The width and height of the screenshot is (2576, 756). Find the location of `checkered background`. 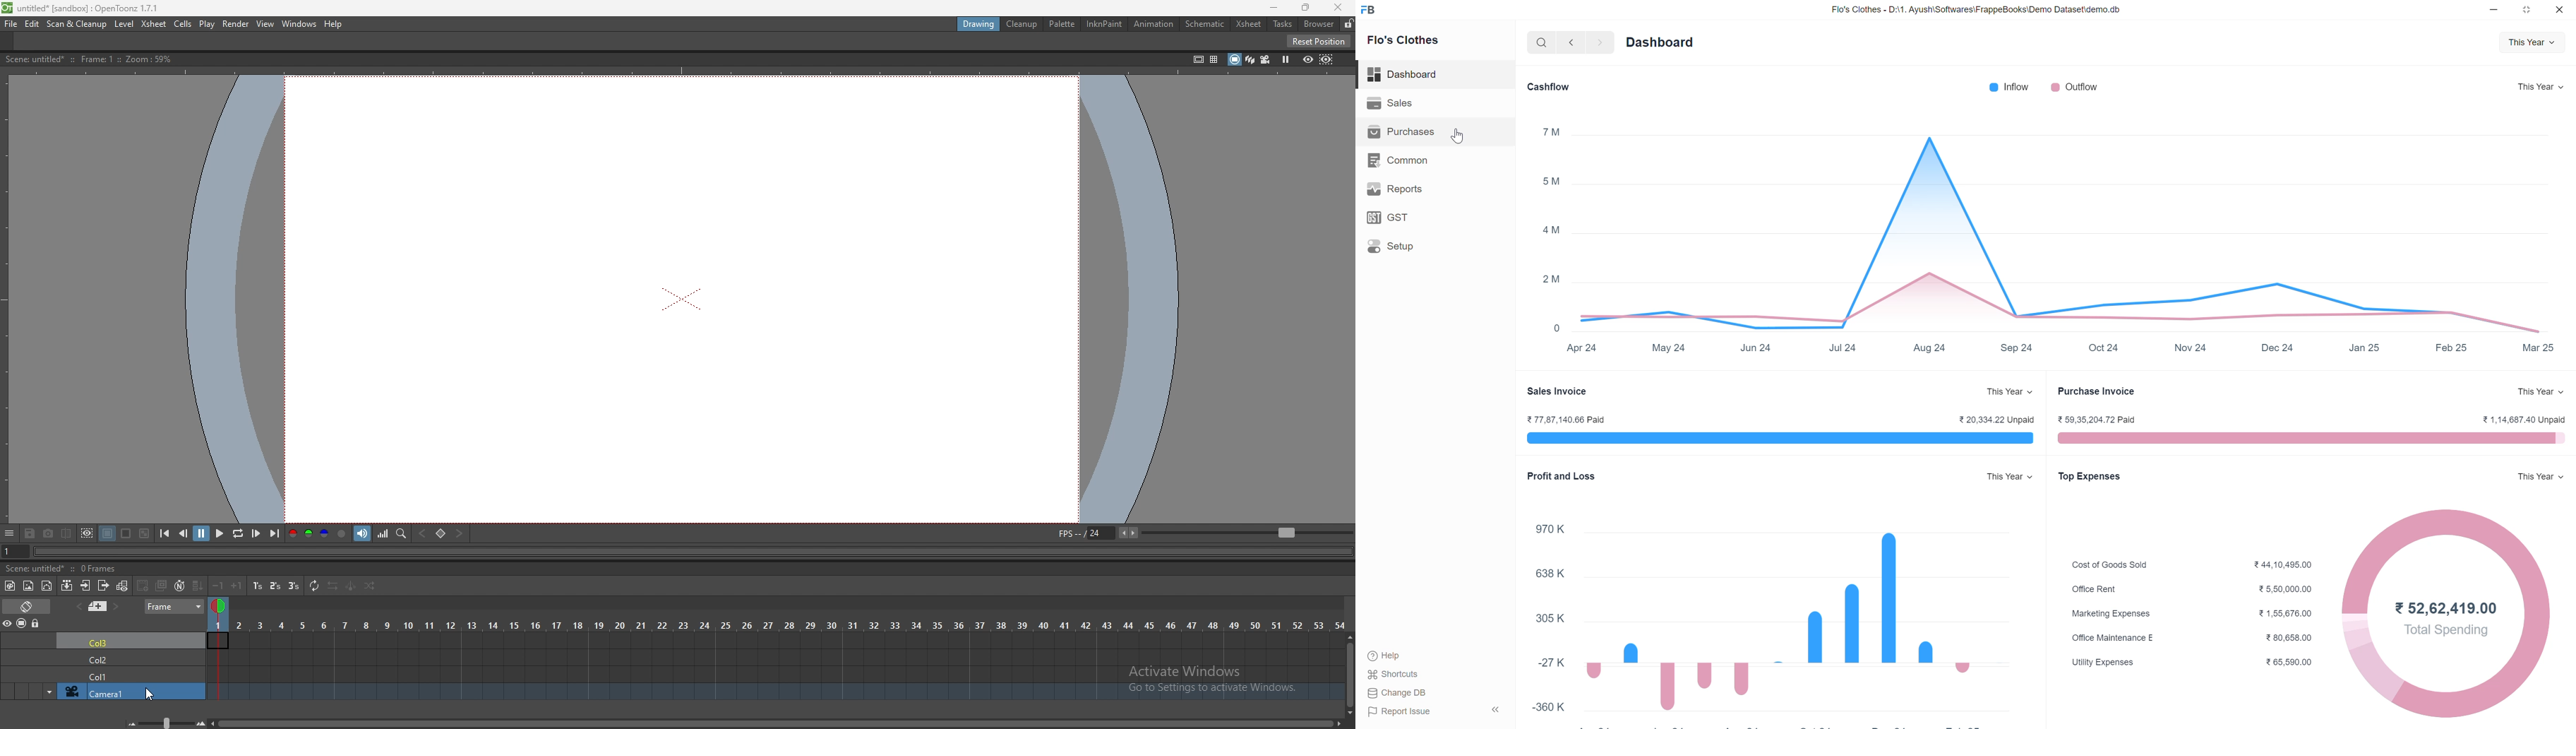

checkered background is located at coordinates (144, 533).